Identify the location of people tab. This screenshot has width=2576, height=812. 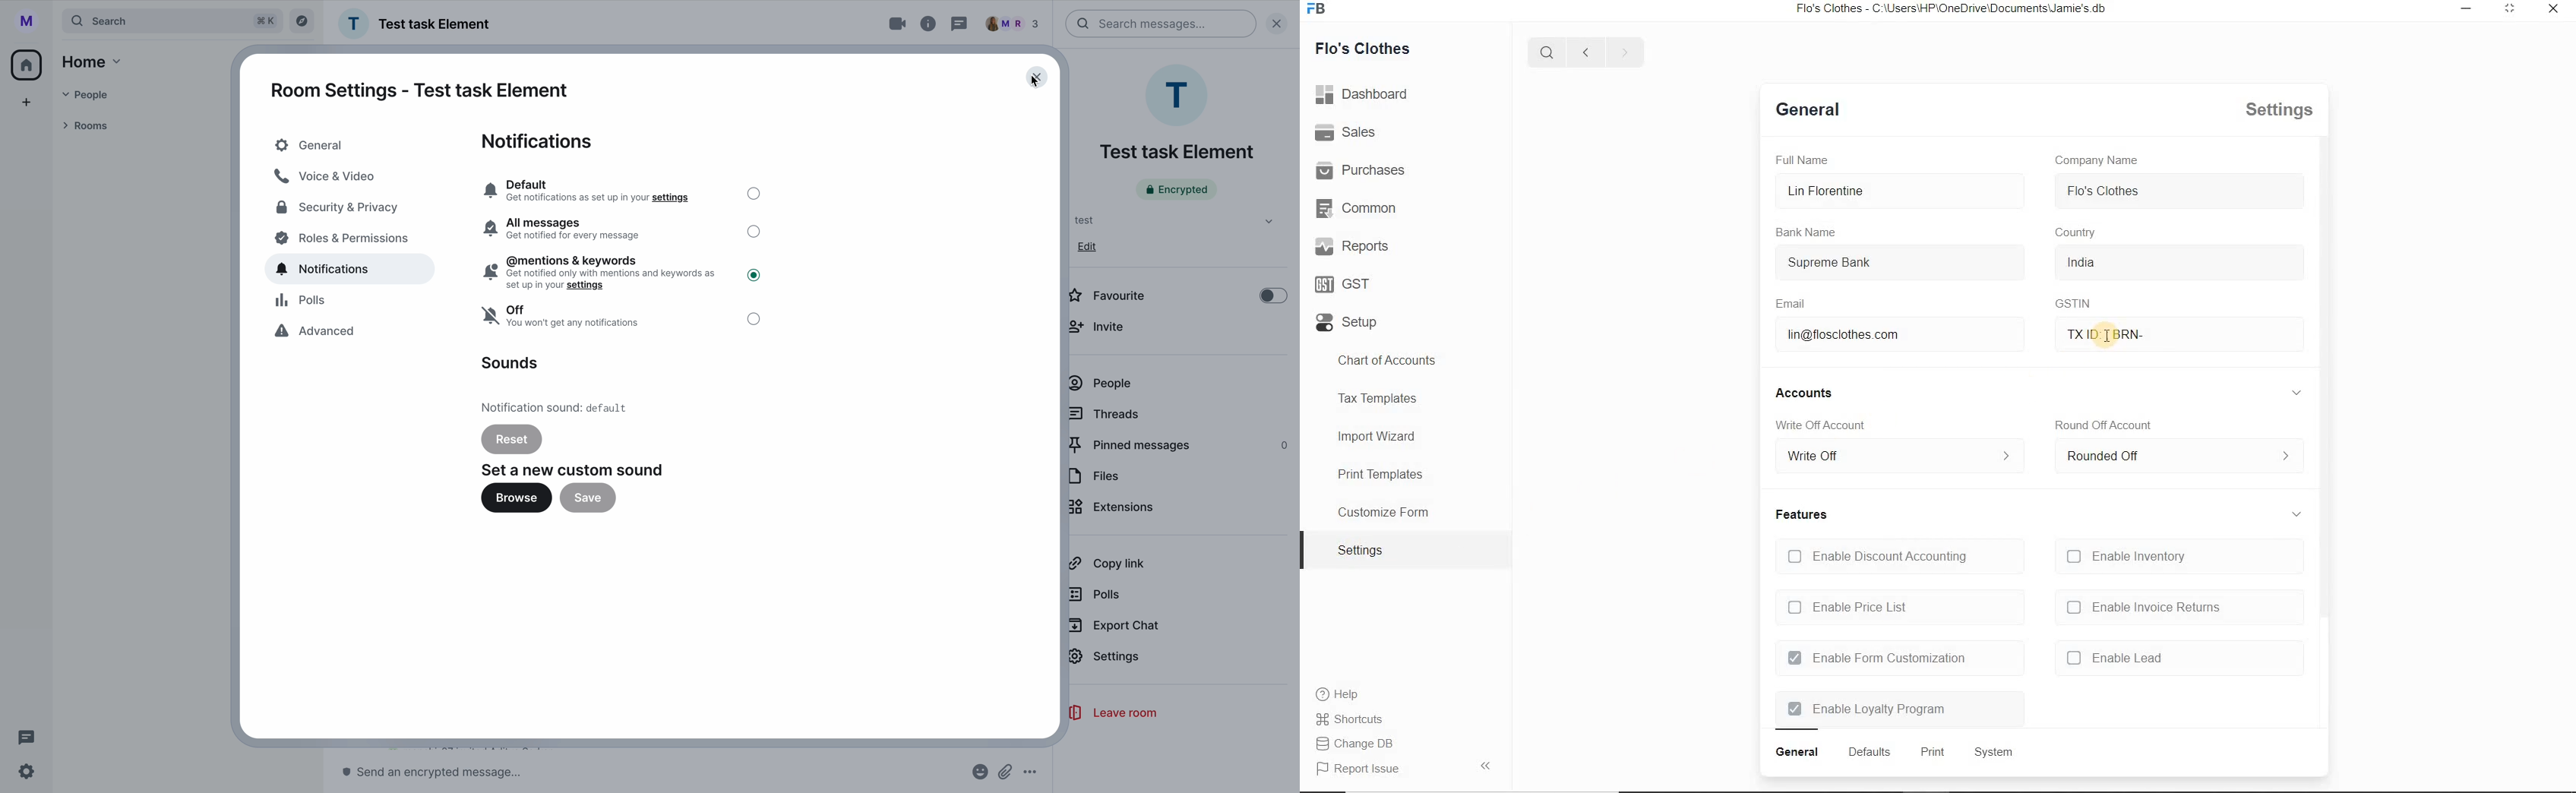
(99, 95).